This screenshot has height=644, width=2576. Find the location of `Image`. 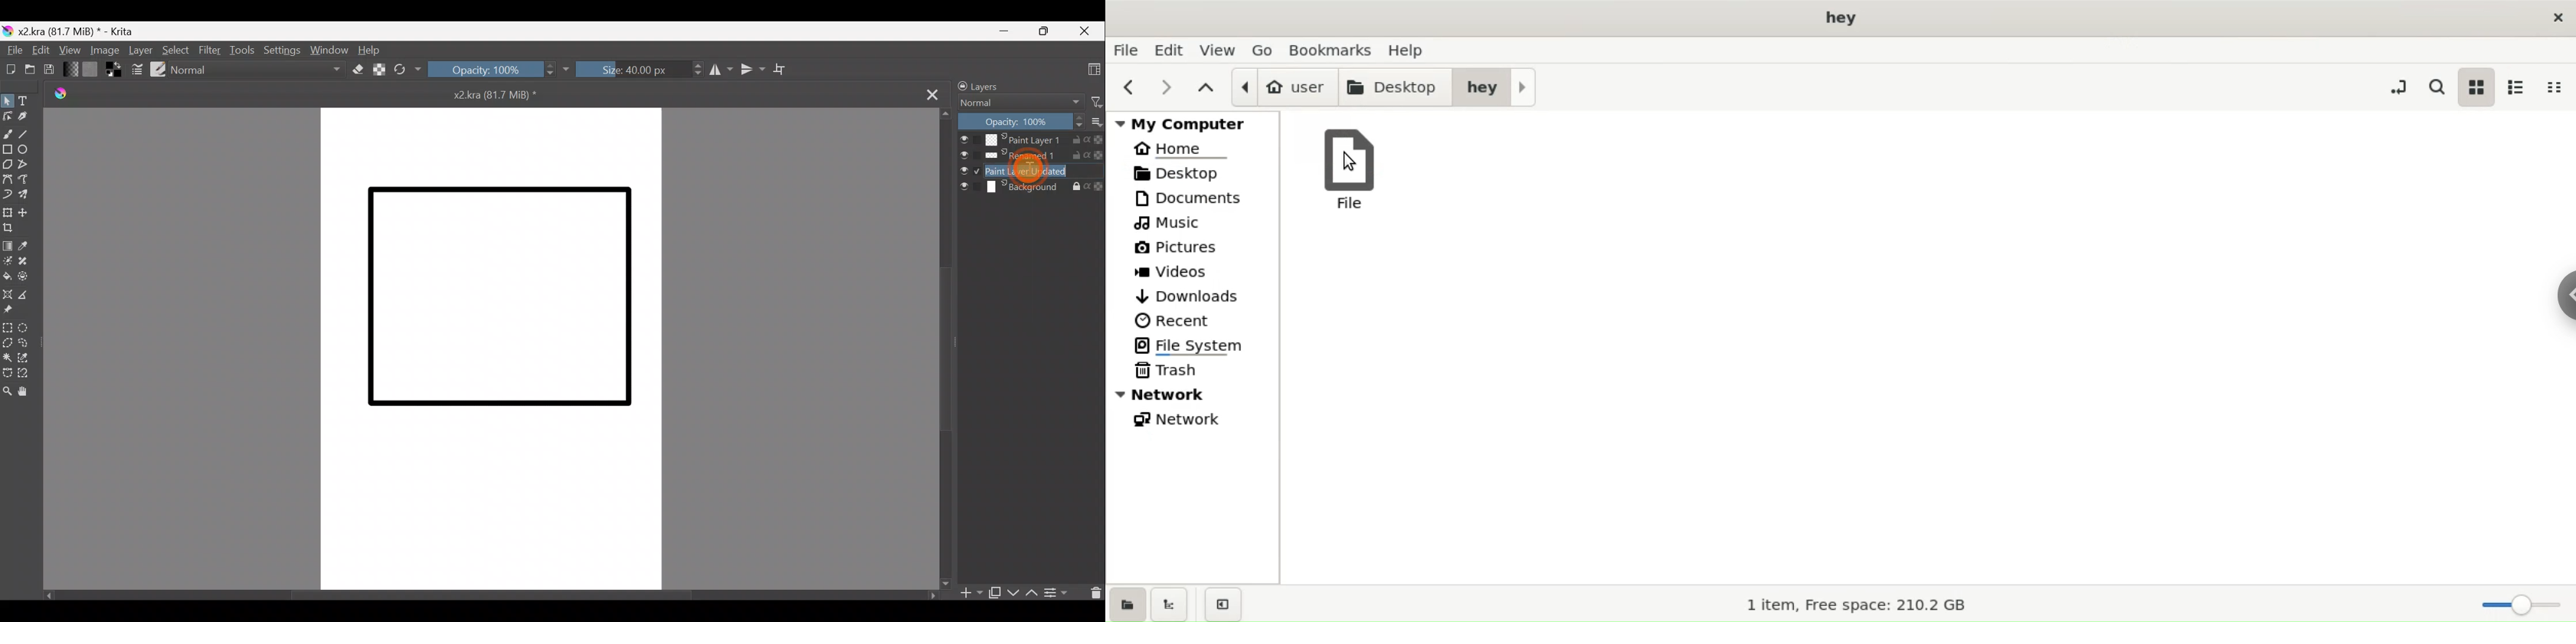

Image is located at coordinates (102, 50).